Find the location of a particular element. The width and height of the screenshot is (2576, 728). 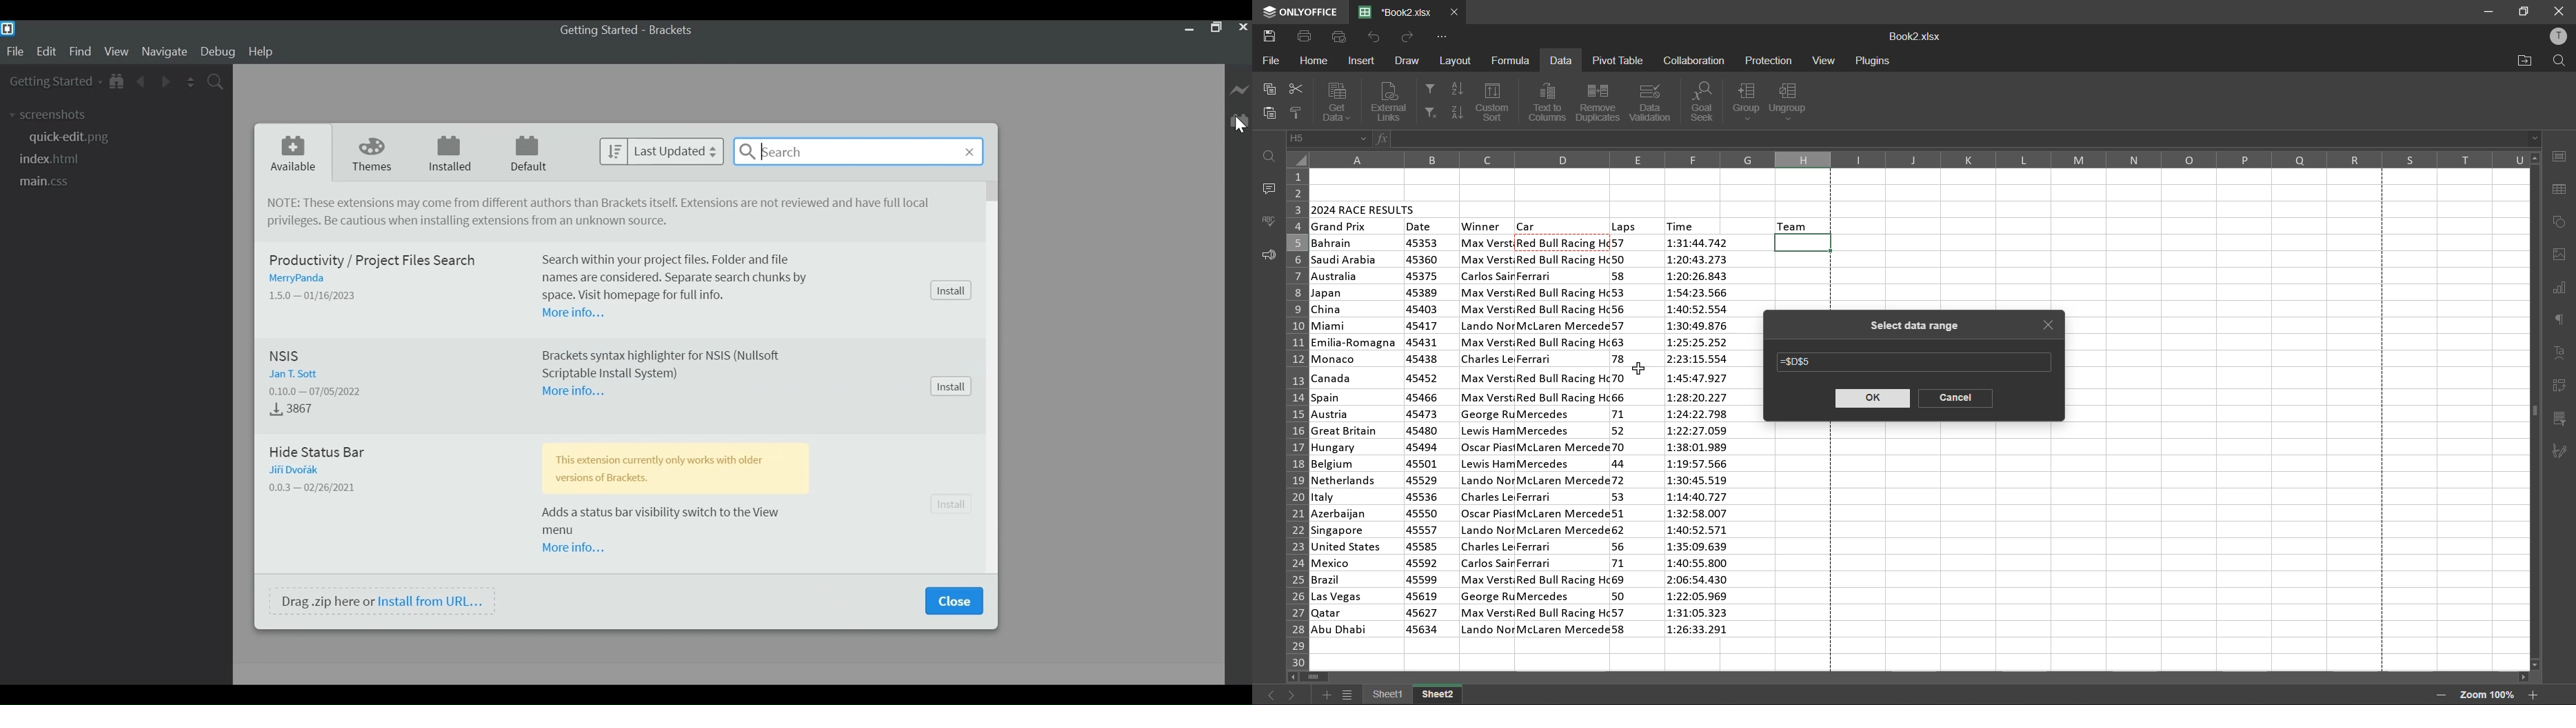

Install from URL is located at coordinates (433, 601).